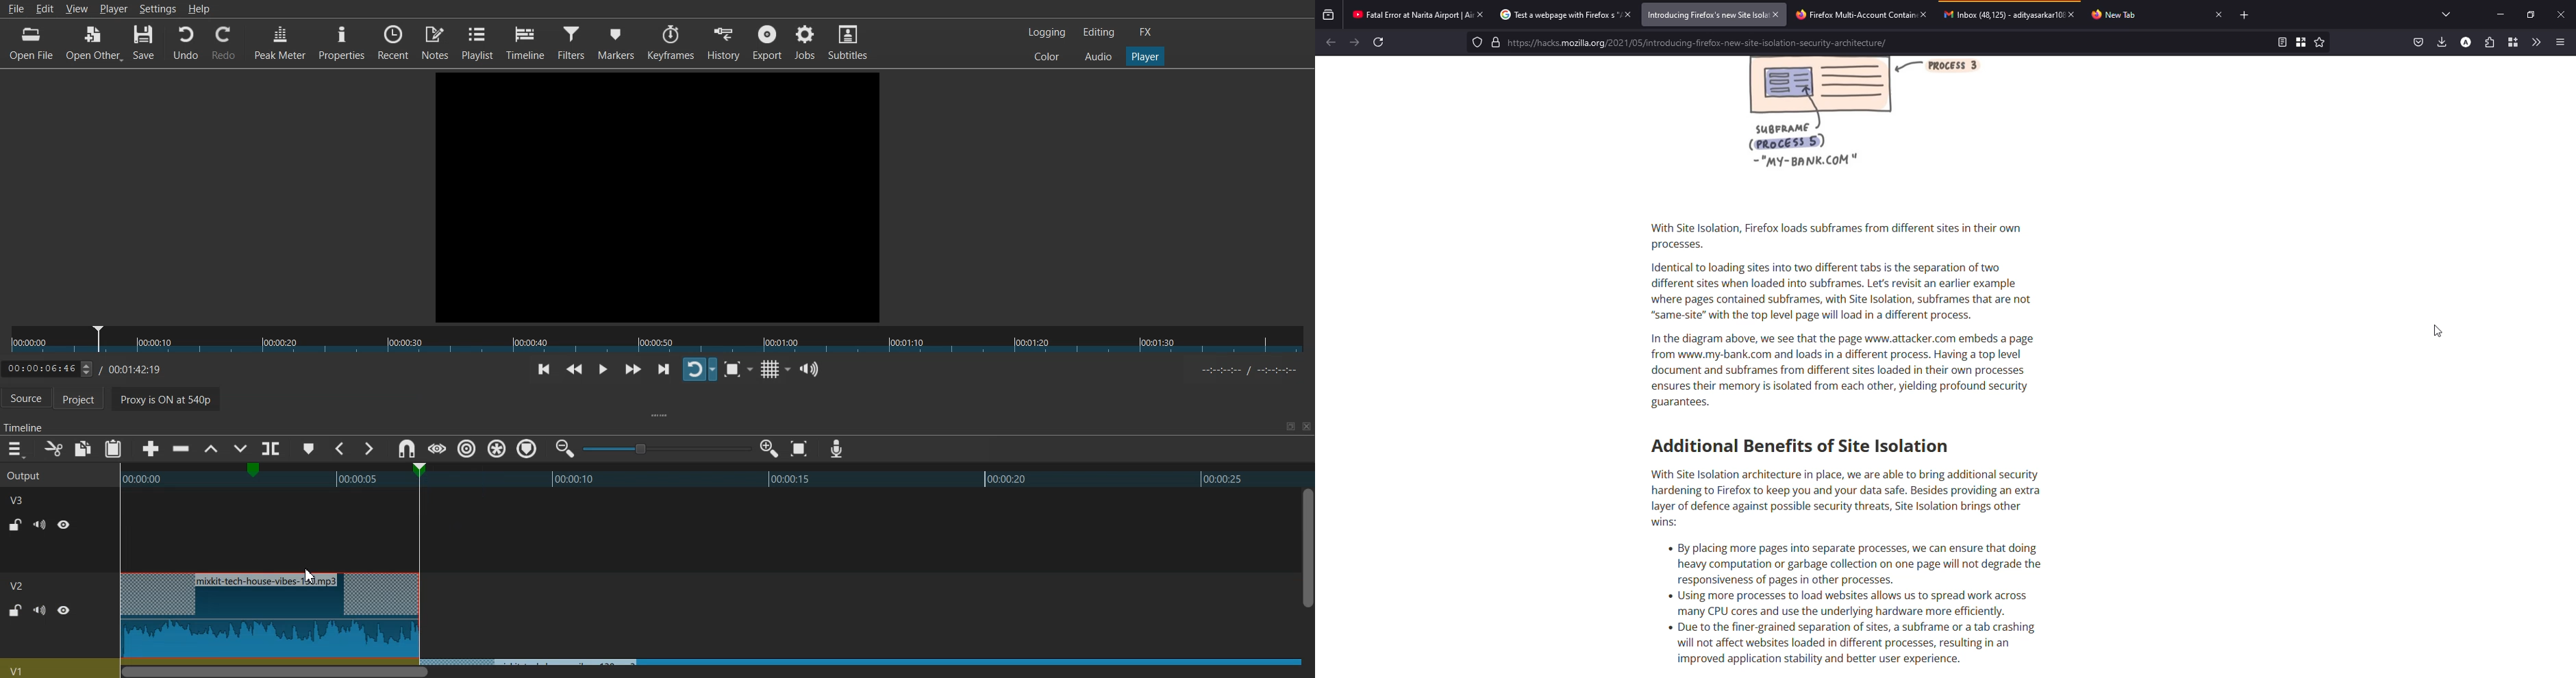 The height and width of the screenshot is (700, 2576). I want to click on Undo, so click(186, 43).